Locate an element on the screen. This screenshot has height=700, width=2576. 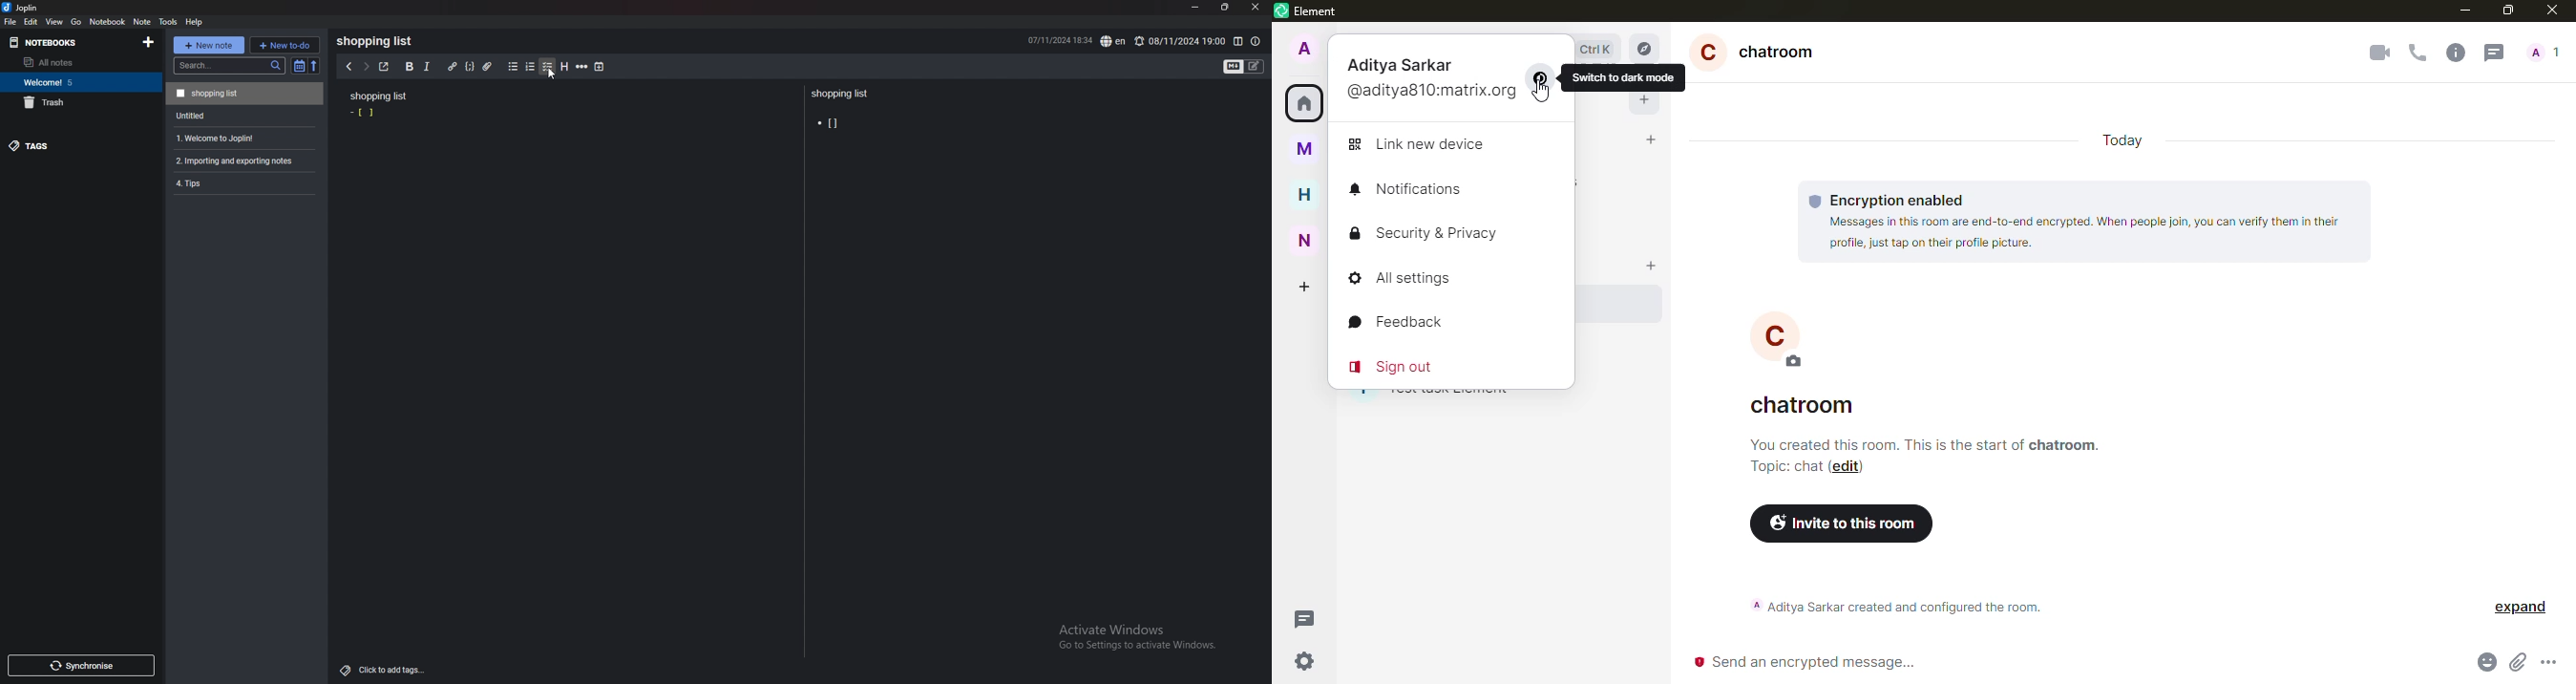
numbered list is located at coordinates (531, 67).